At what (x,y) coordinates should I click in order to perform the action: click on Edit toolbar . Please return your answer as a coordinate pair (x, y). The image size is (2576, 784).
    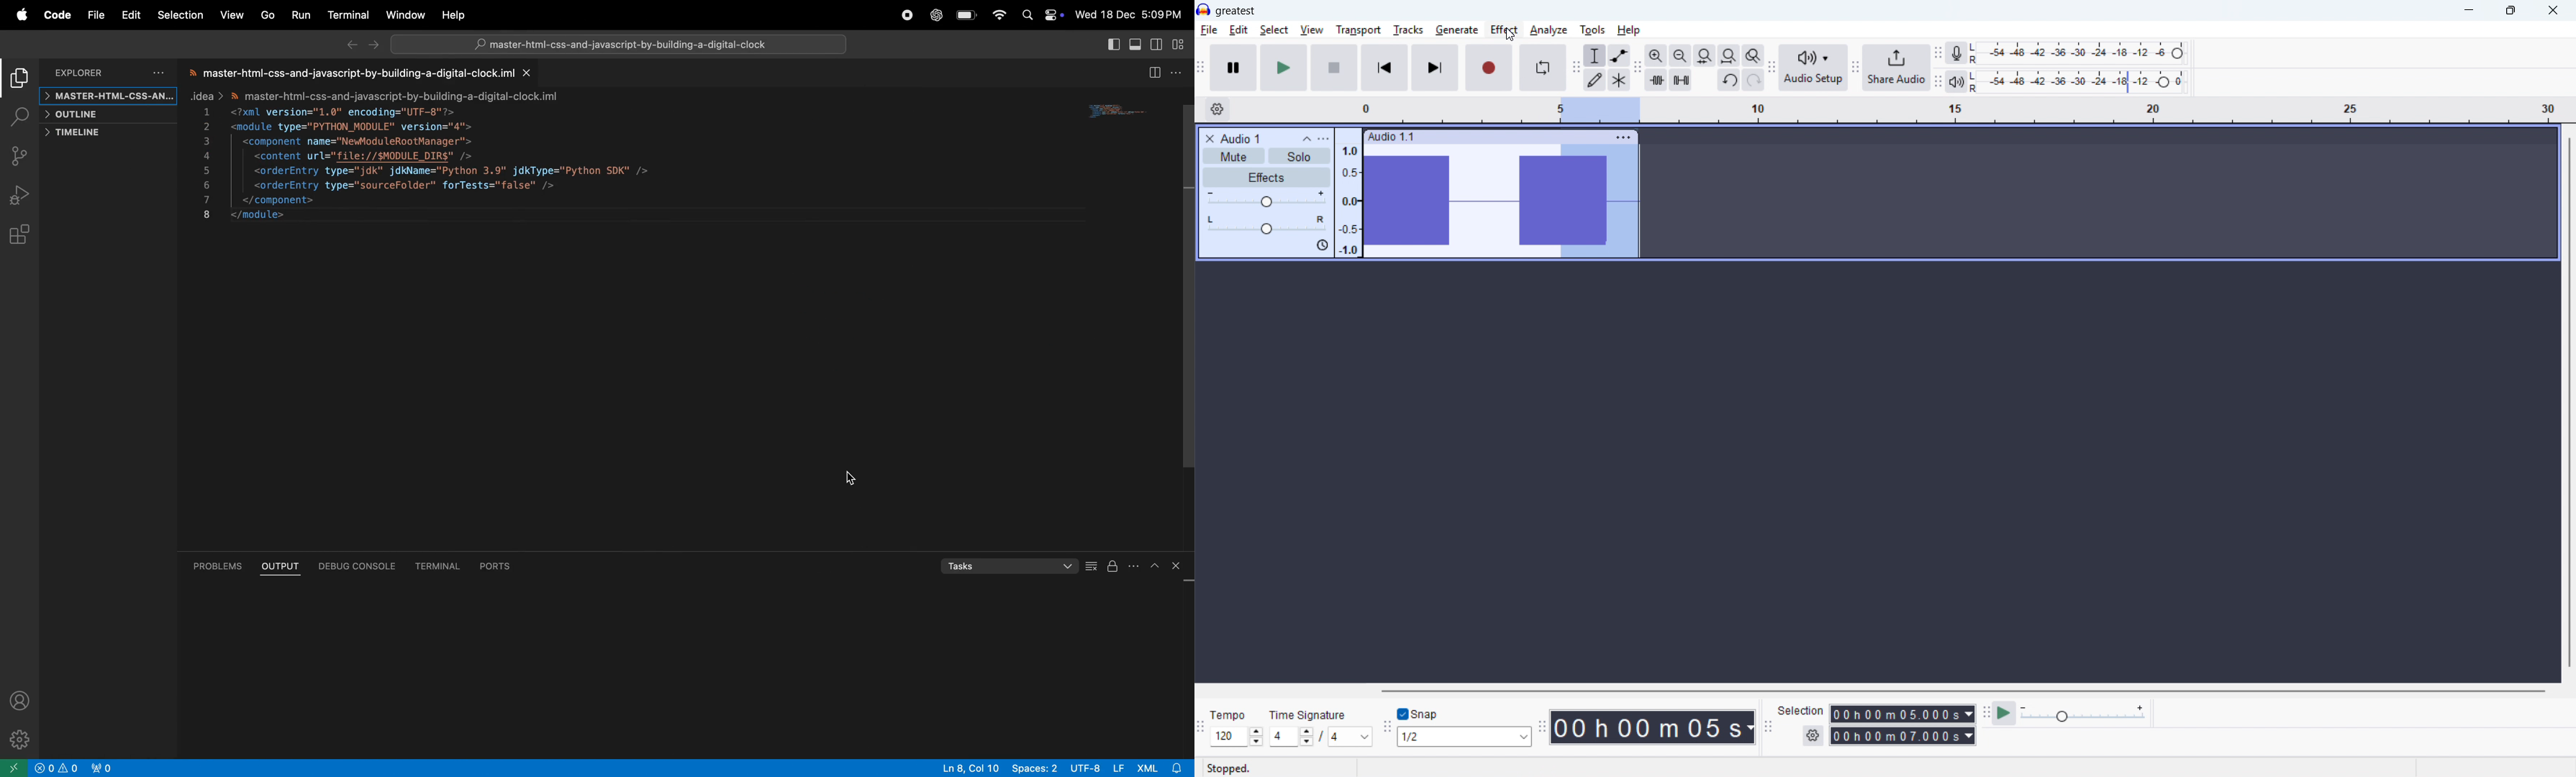
    Looking at the image, I should click on (1637, 68).